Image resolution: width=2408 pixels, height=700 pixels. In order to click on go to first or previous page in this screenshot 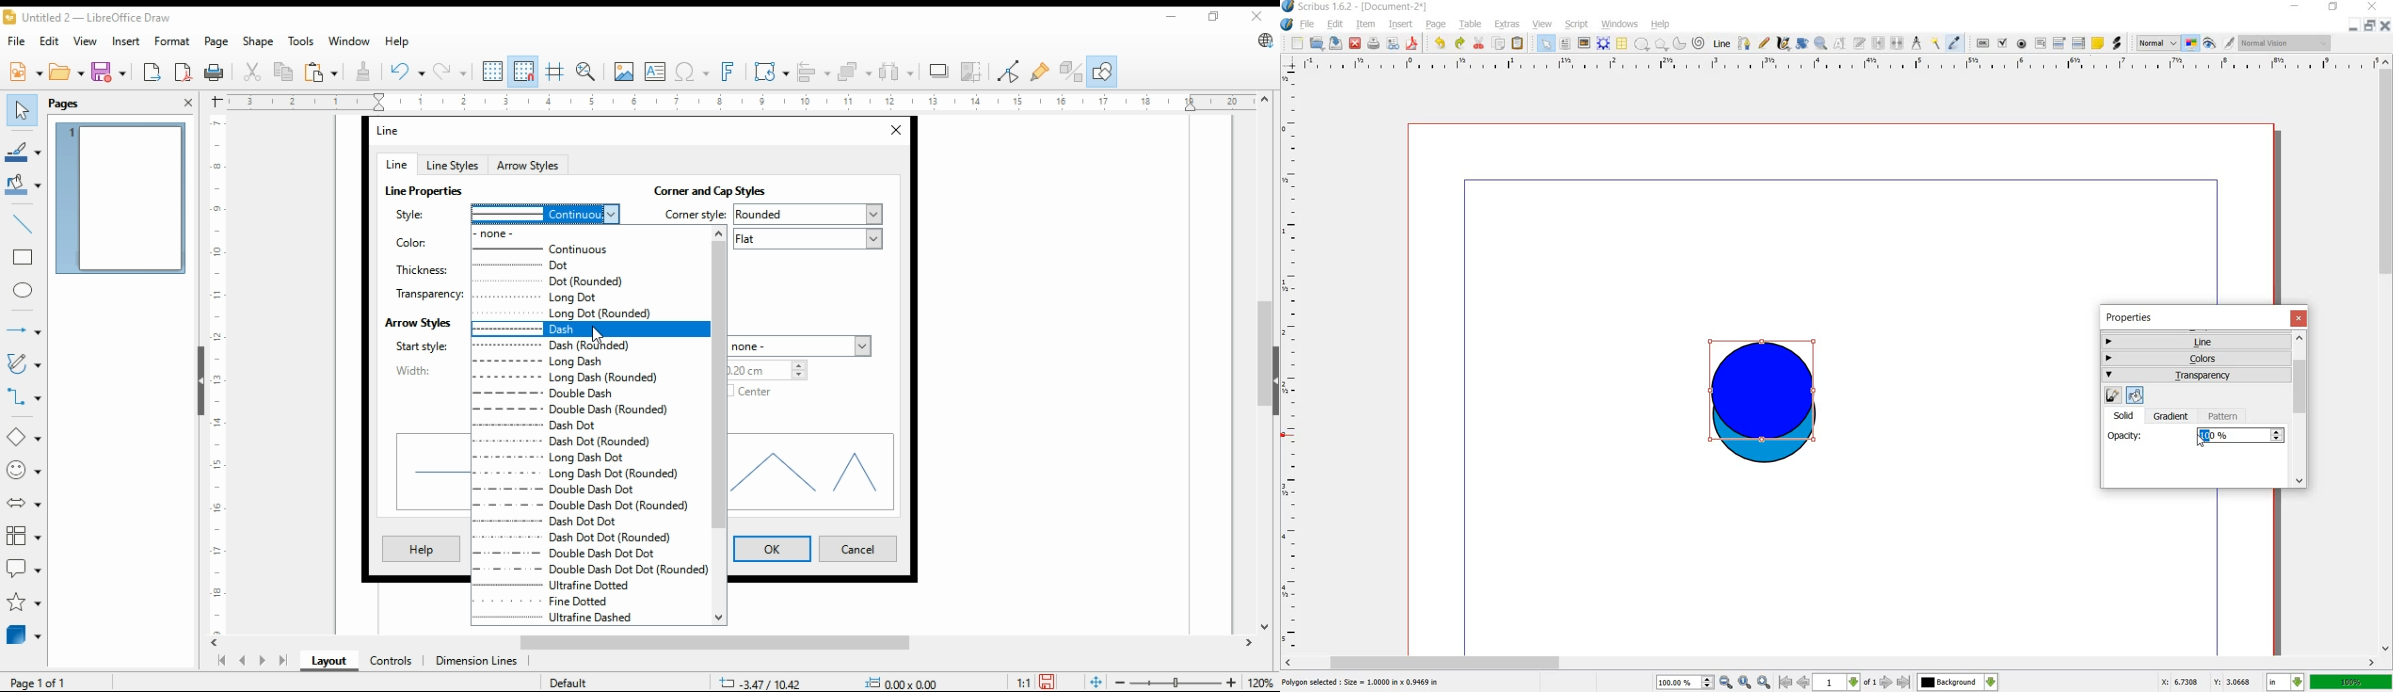, I will do `click(1794, 683)`.